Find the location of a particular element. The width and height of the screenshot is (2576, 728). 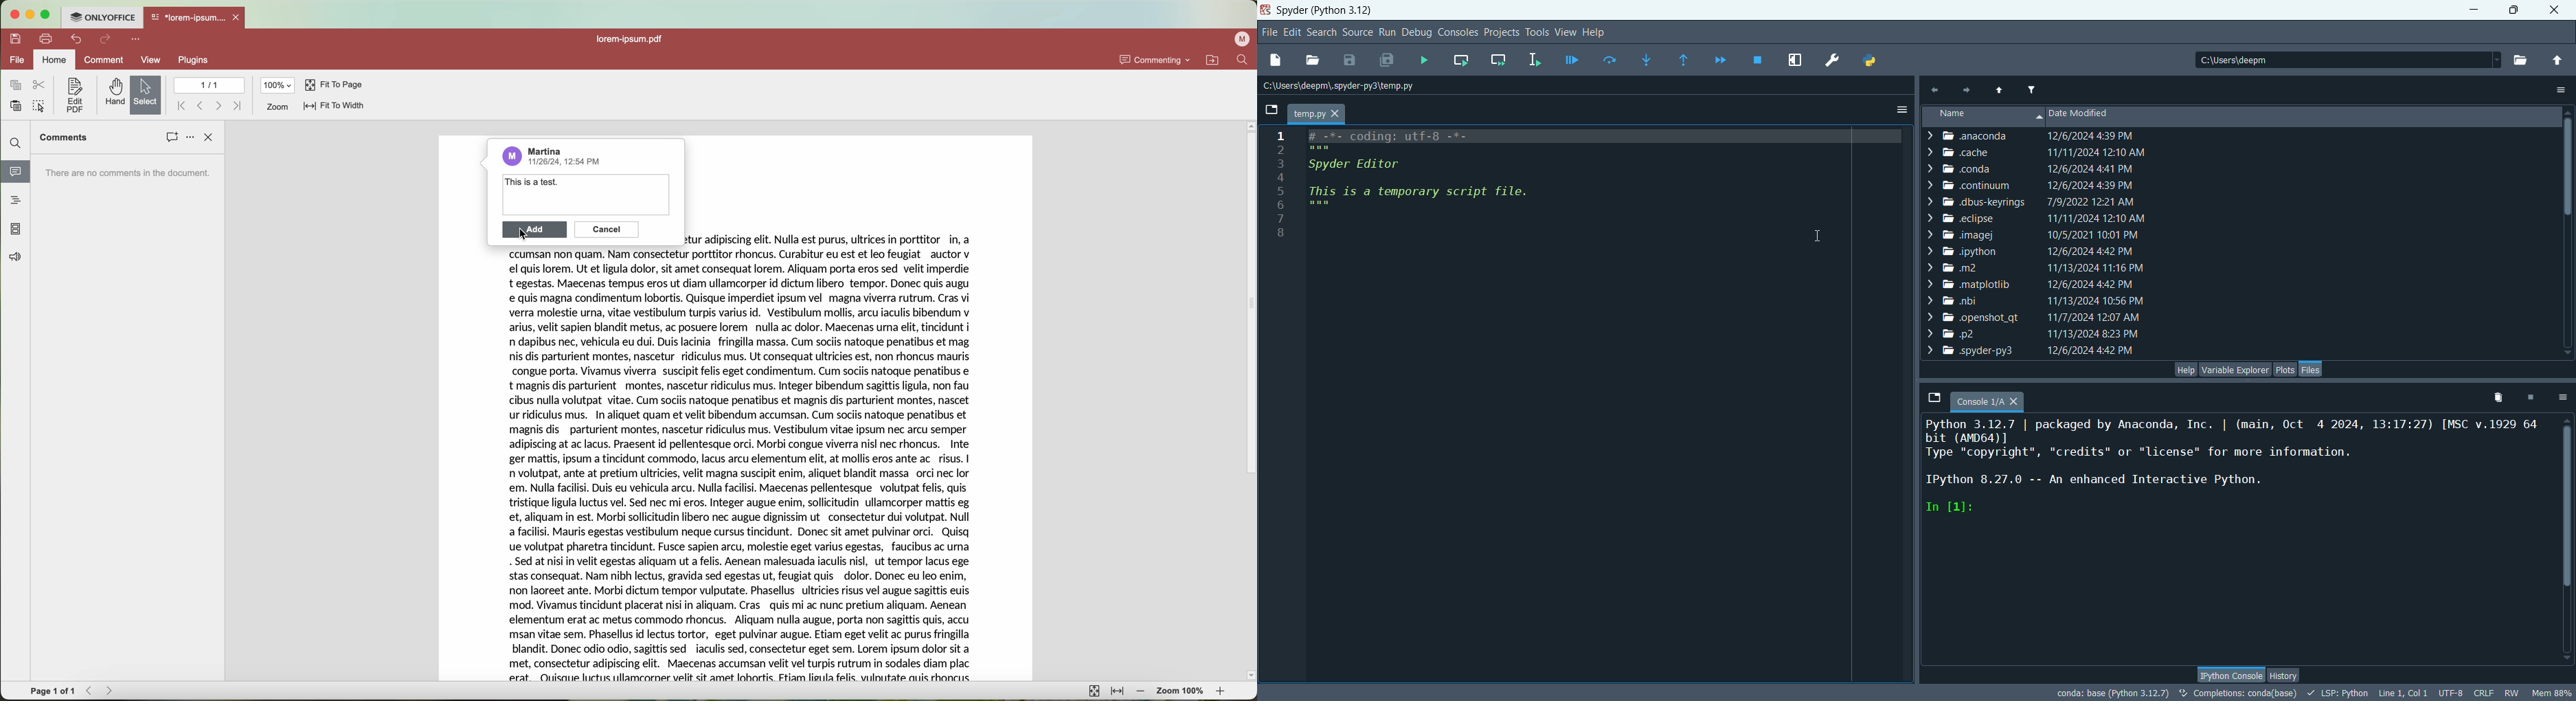

select all is located at coordinates (39, 107).